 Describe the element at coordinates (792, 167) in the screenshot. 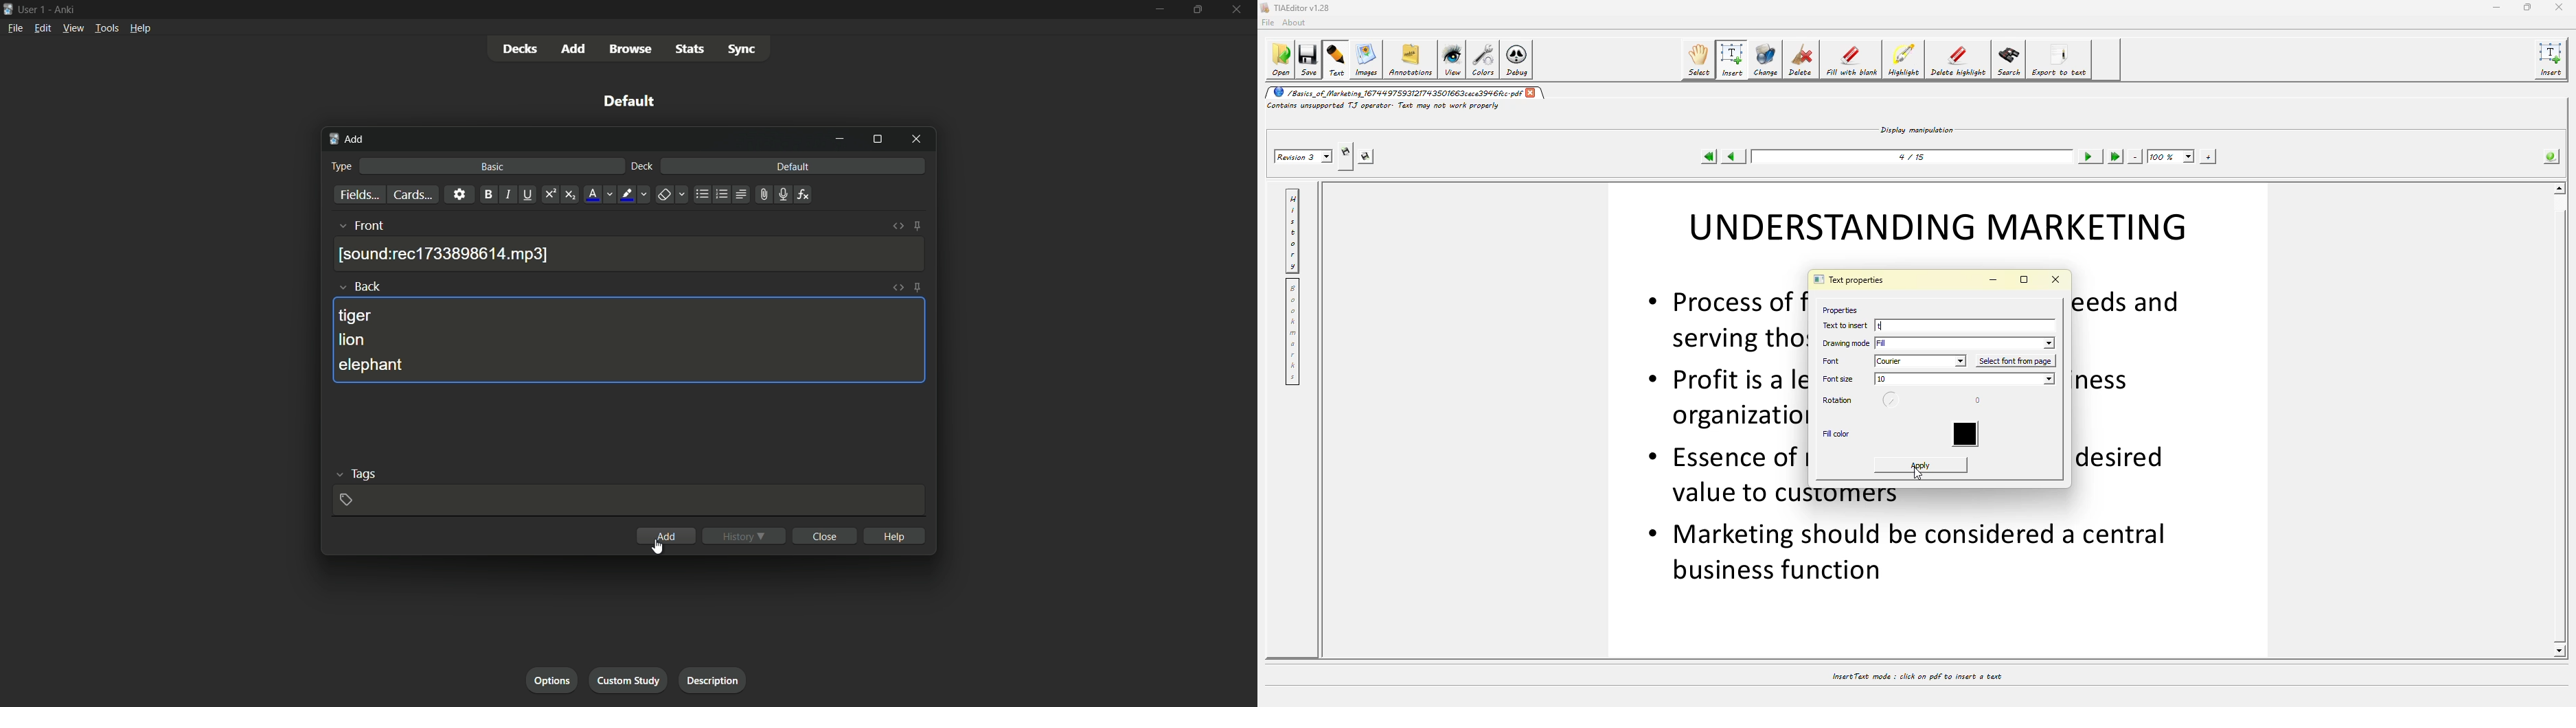

I see `default` at that location.